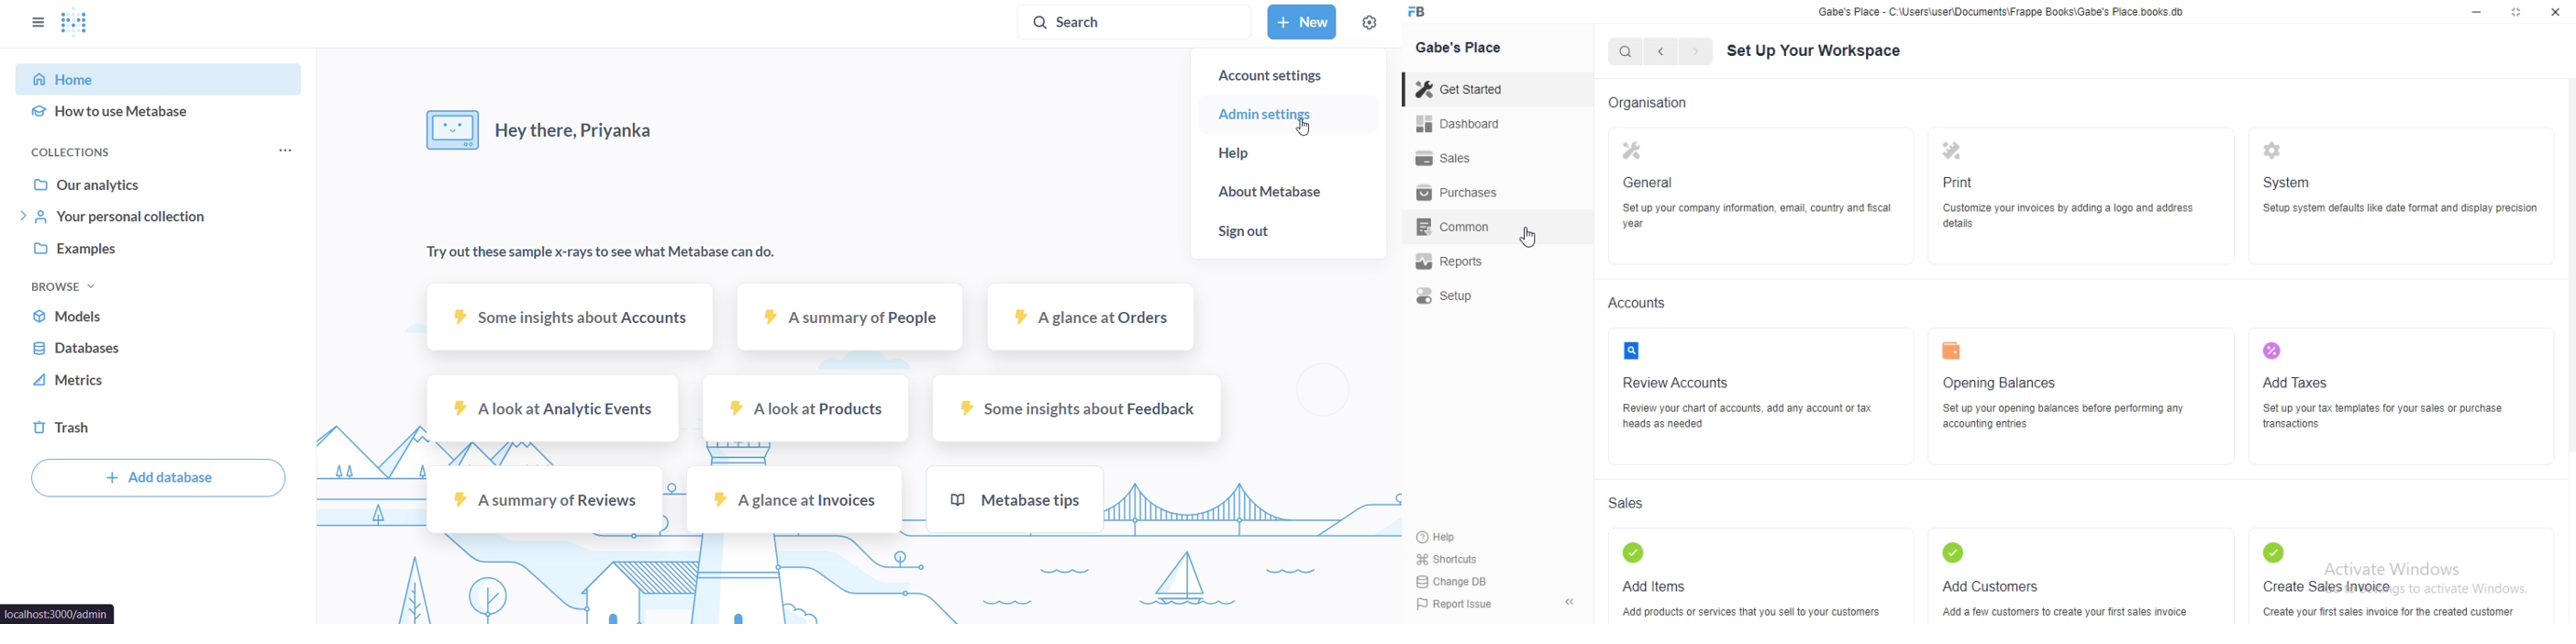  I want to click on Create Sales invoice, so click(2331, 564).